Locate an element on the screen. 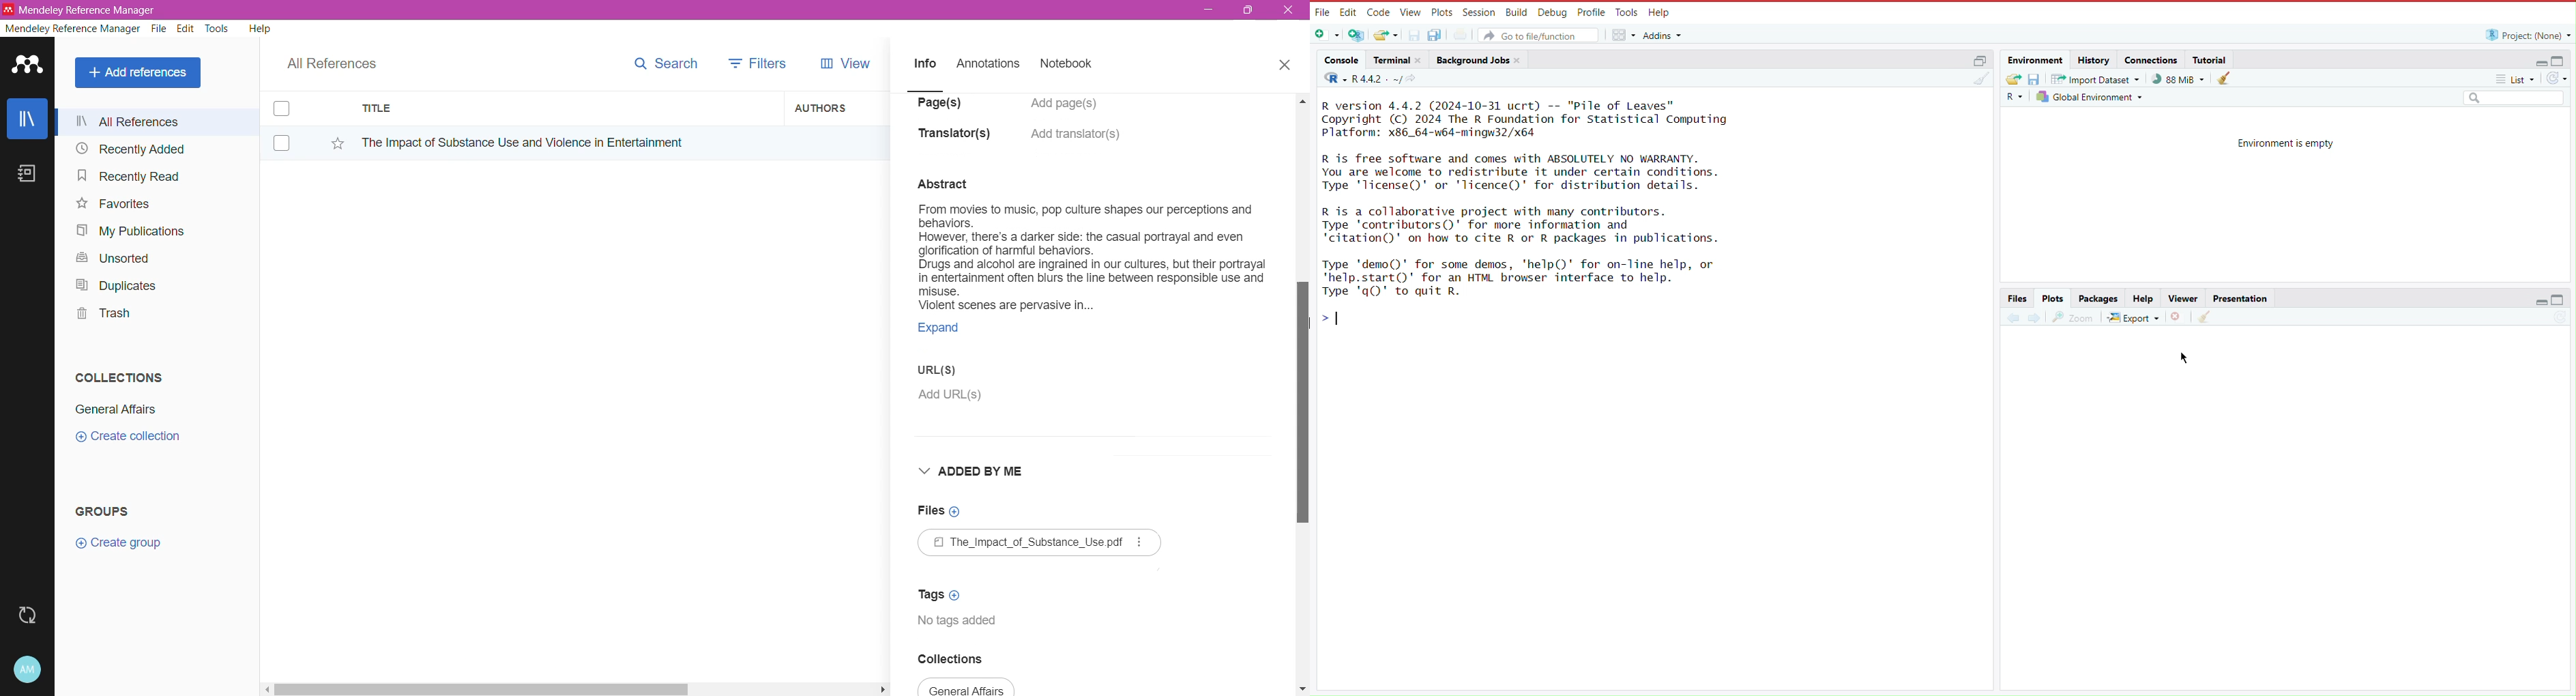 The image size is (2576, 700). List is located at coordinates (2517, 81).